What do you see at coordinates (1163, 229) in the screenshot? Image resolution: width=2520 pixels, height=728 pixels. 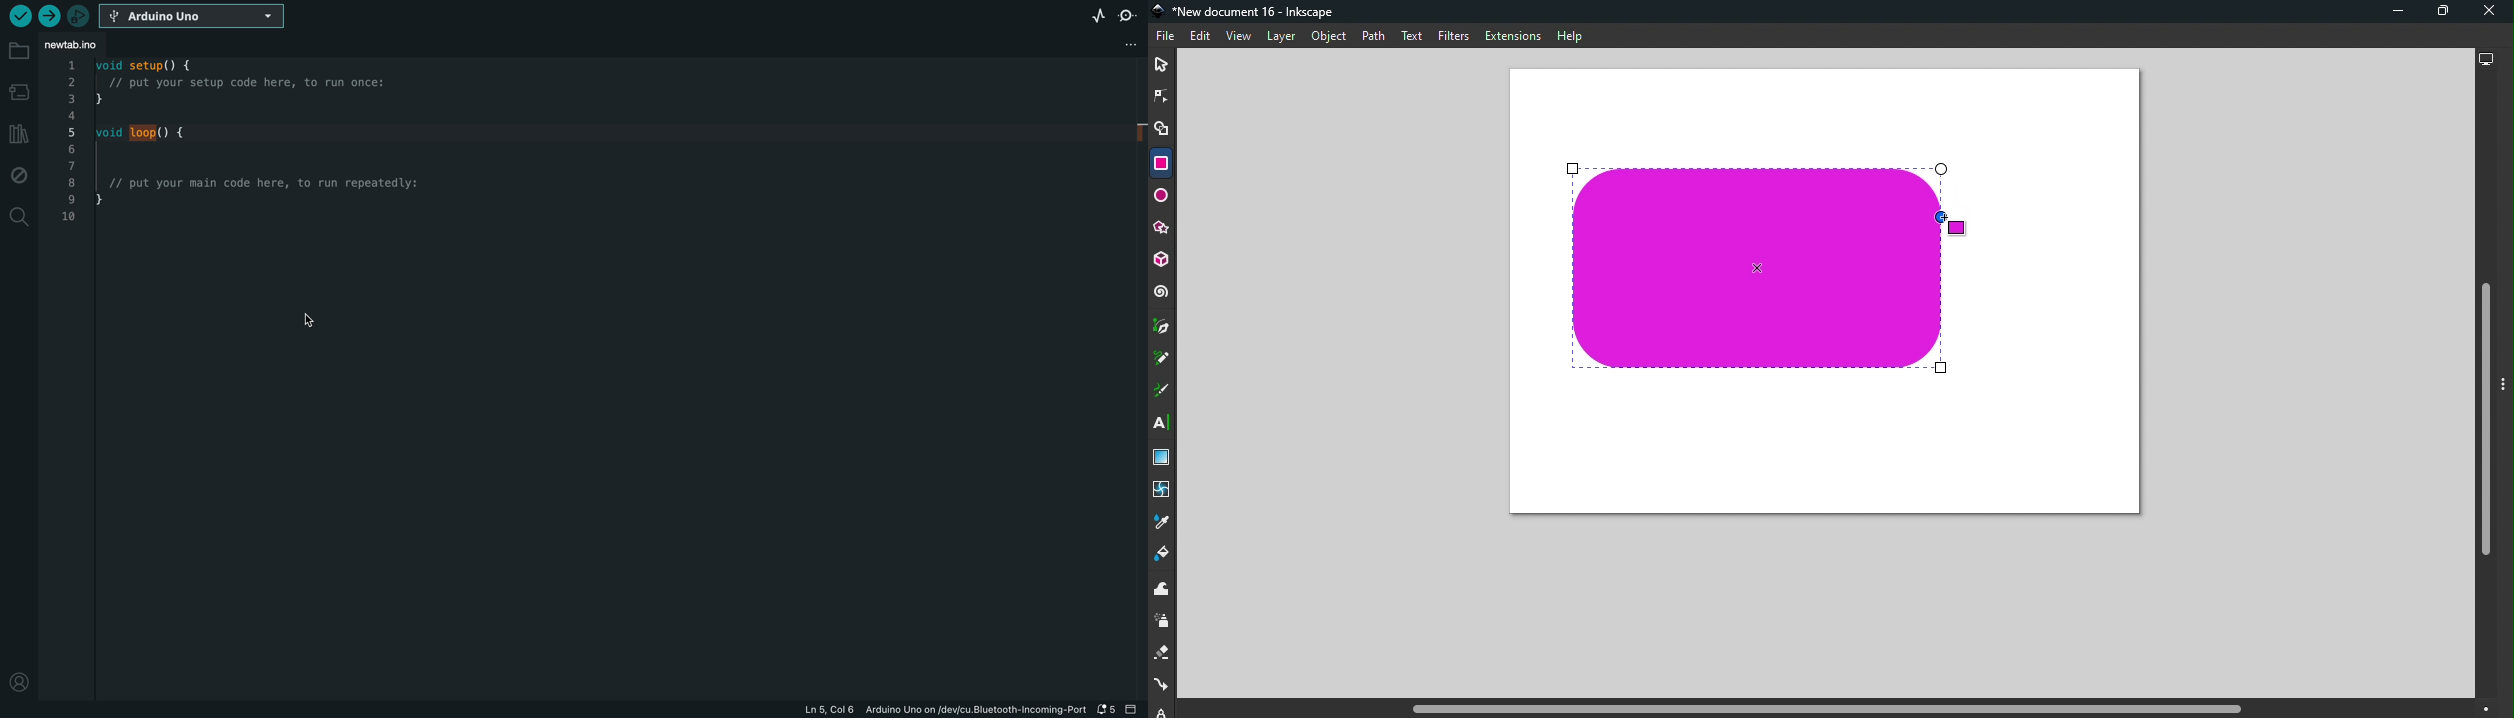 I see `Star/polygon tool` at bounding box center [1163, 229].